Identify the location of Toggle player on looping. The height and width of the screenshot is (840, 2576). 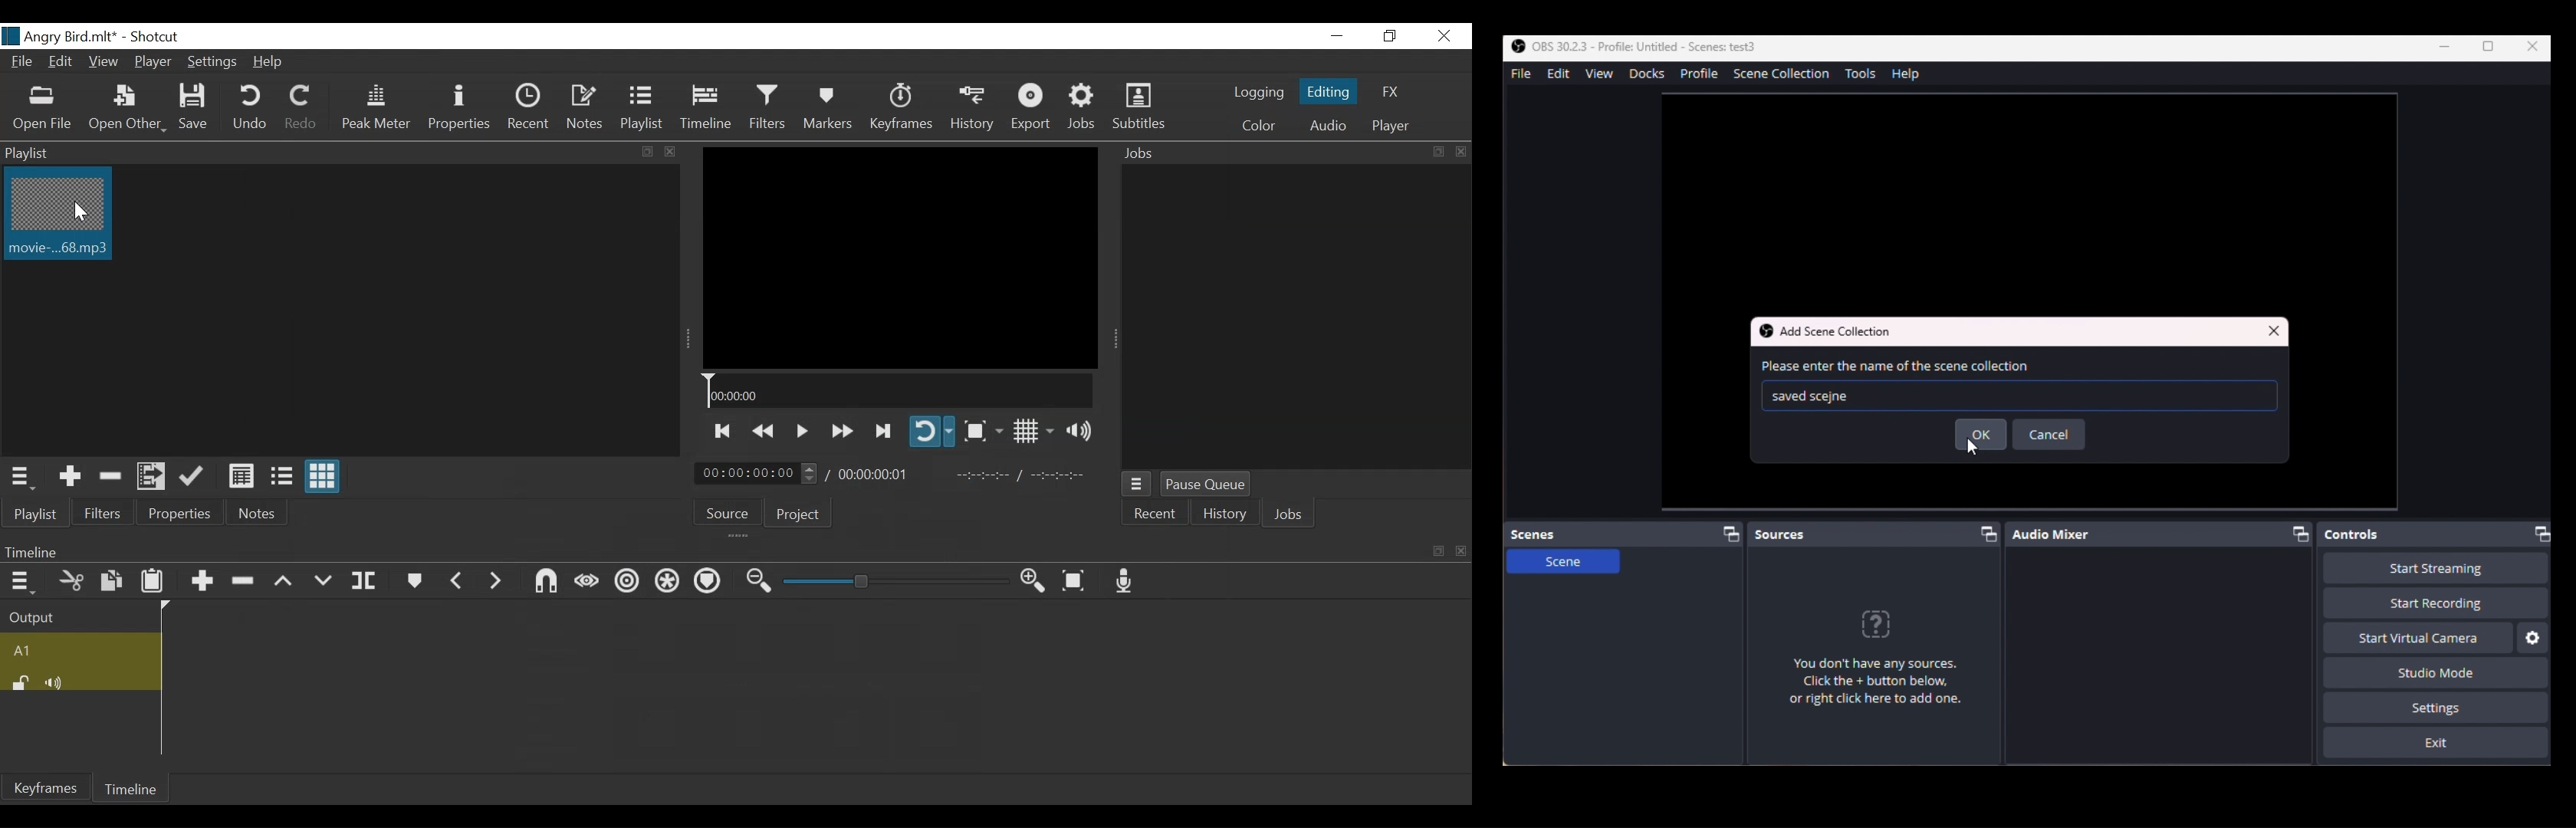
(933, 432).